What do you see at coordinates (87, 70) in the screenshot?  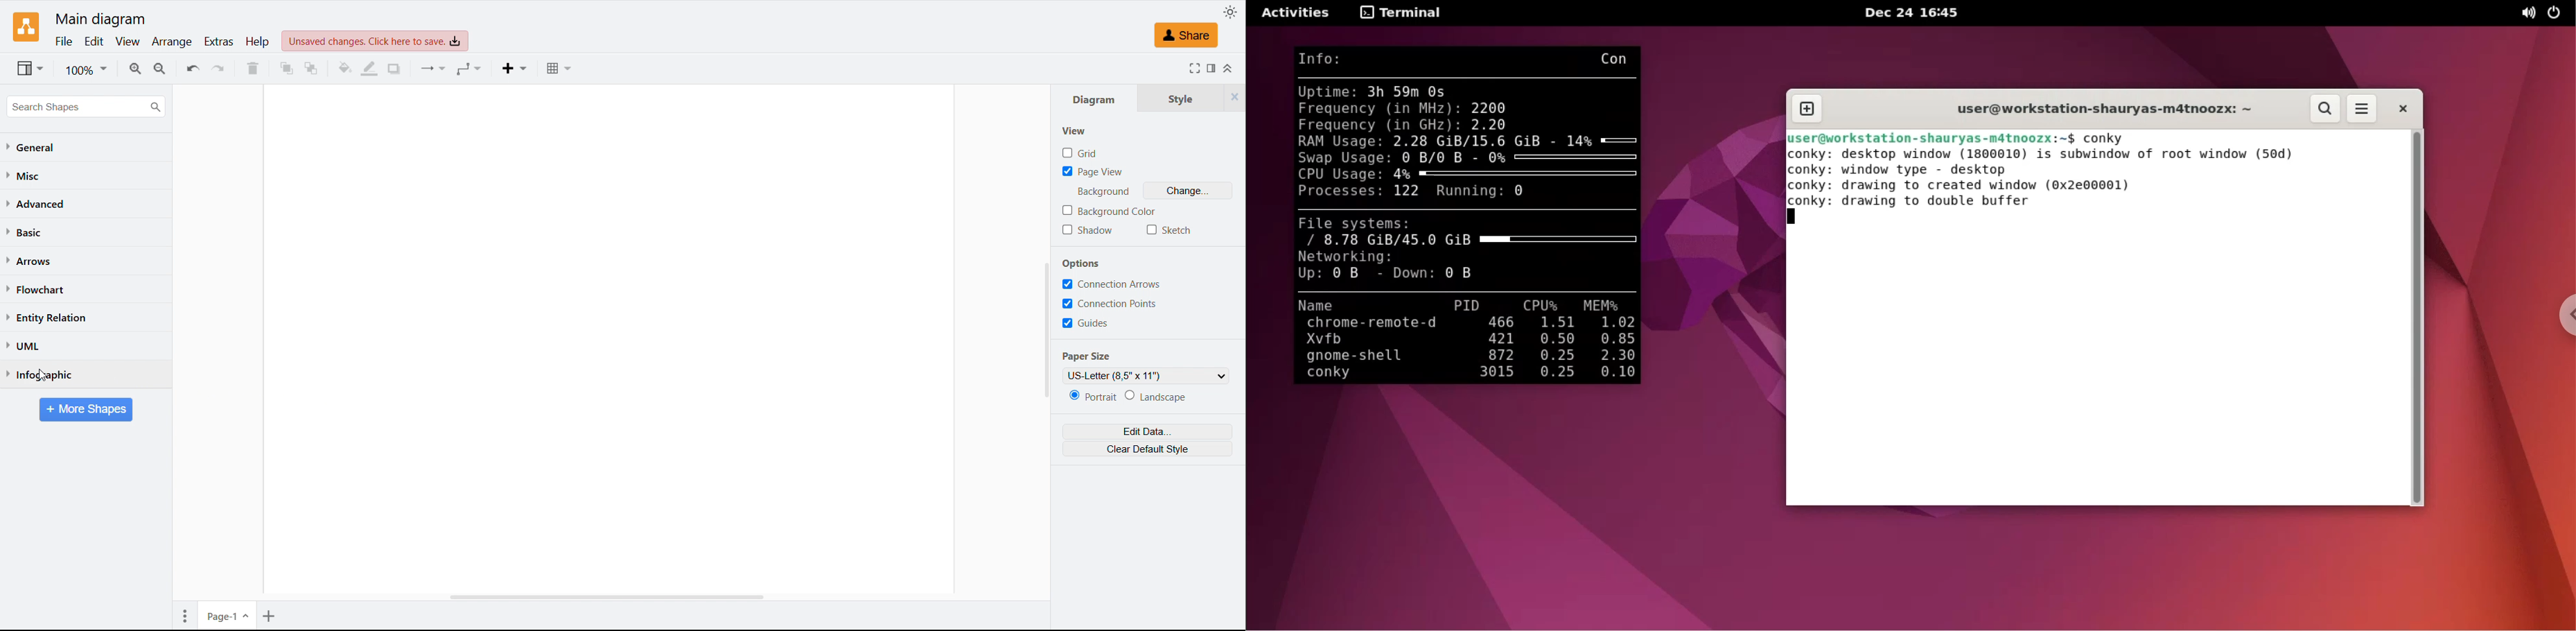 I see `Zoom level ` at bounding box center [87, 70].